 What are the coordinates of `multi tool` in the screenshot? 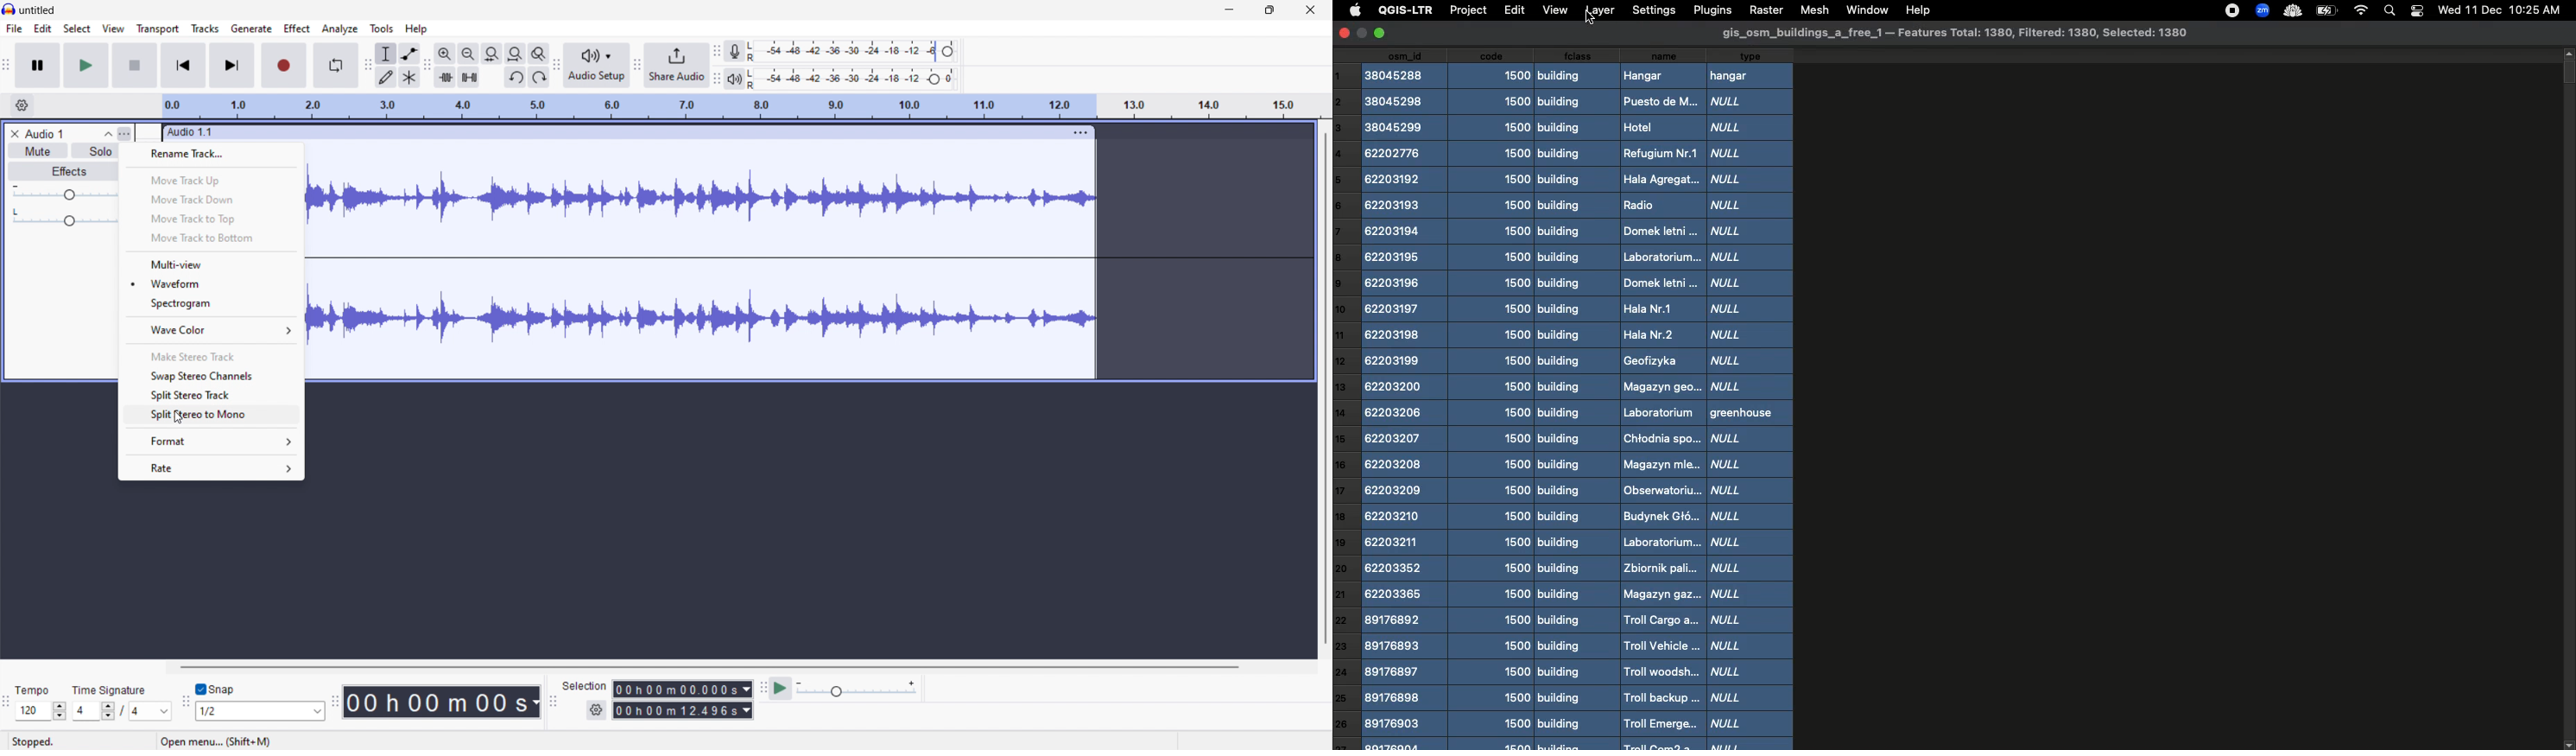 It's located at (410, 77).